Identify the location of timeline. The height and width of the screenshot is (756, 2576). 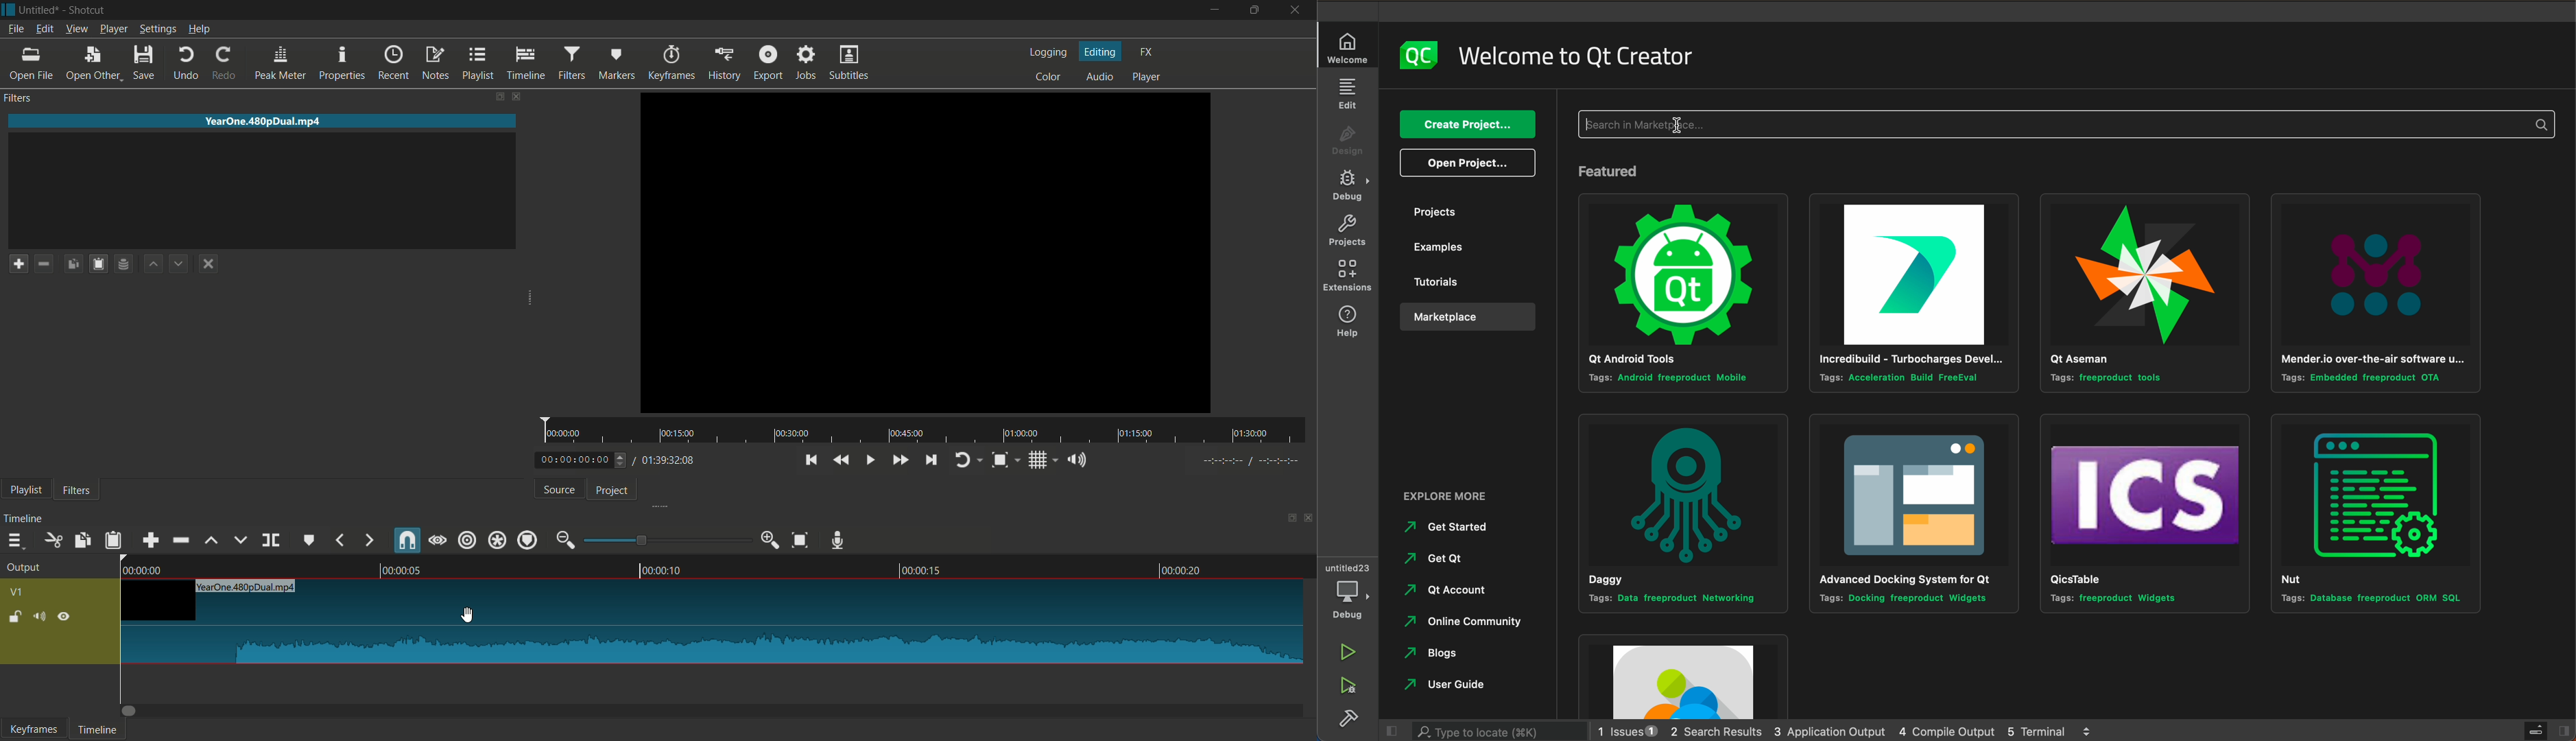
(96, 729).